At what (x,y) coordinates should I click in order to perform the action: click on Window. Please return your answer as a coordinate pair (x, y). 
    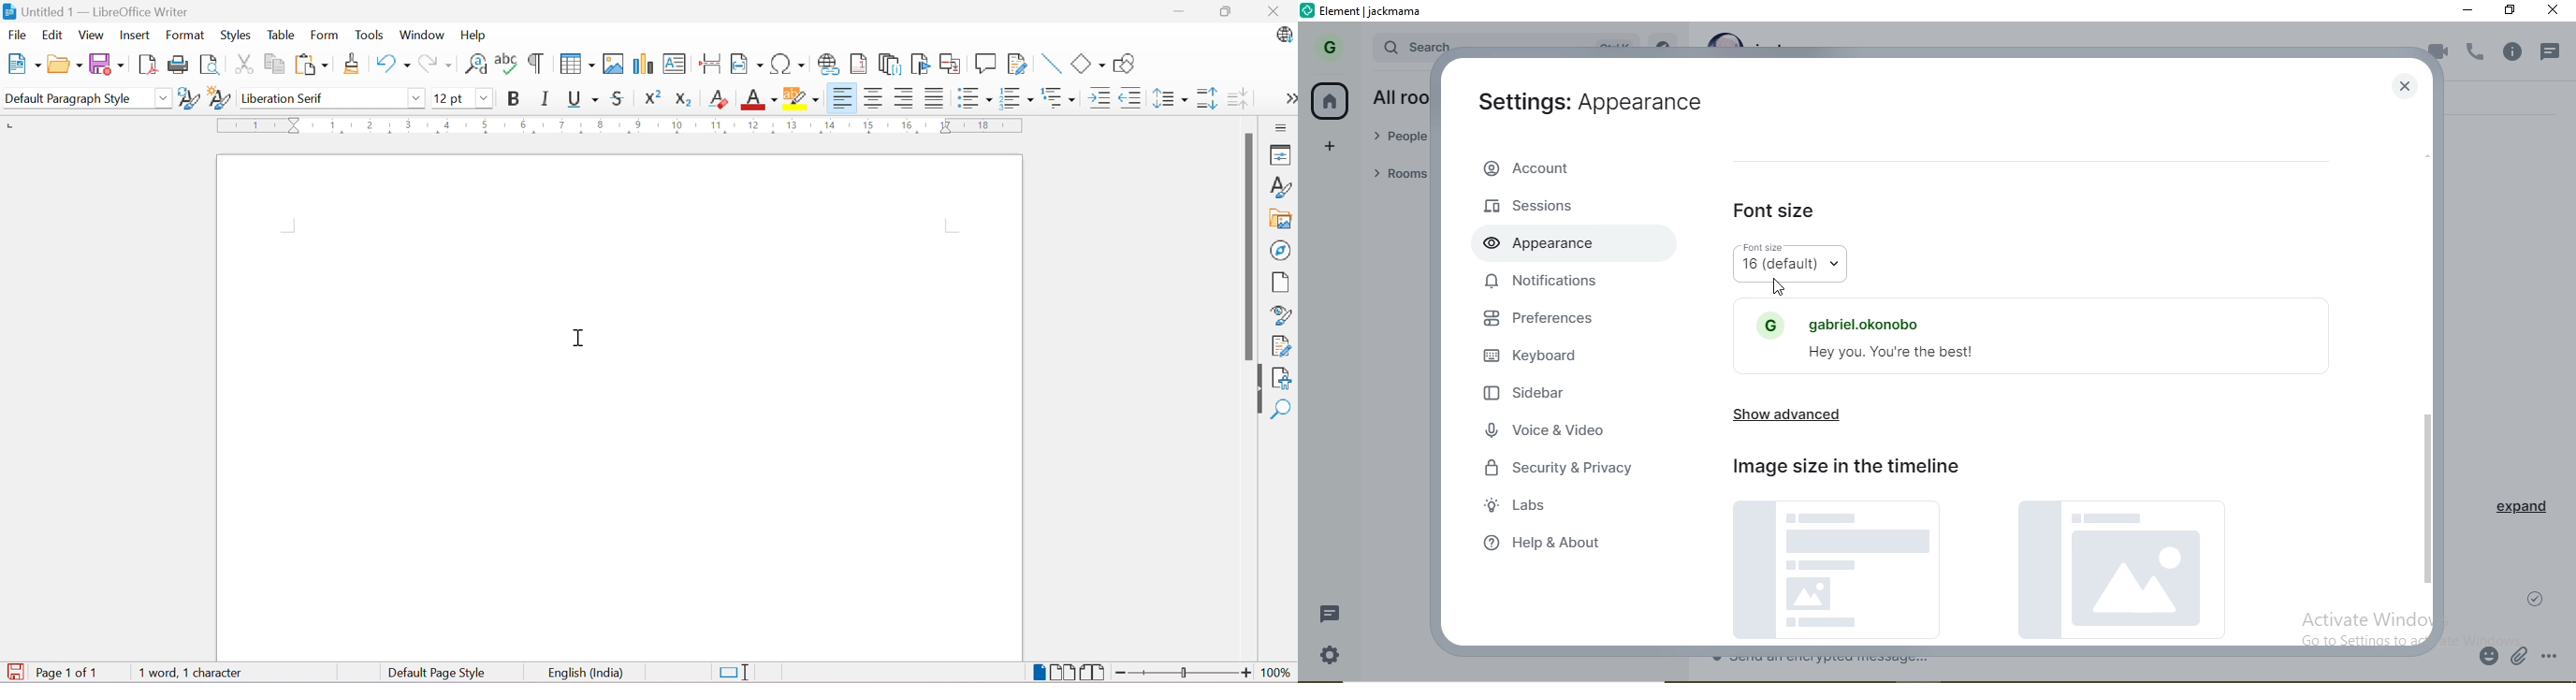
    Looking at the image, I should click on (421, 34).